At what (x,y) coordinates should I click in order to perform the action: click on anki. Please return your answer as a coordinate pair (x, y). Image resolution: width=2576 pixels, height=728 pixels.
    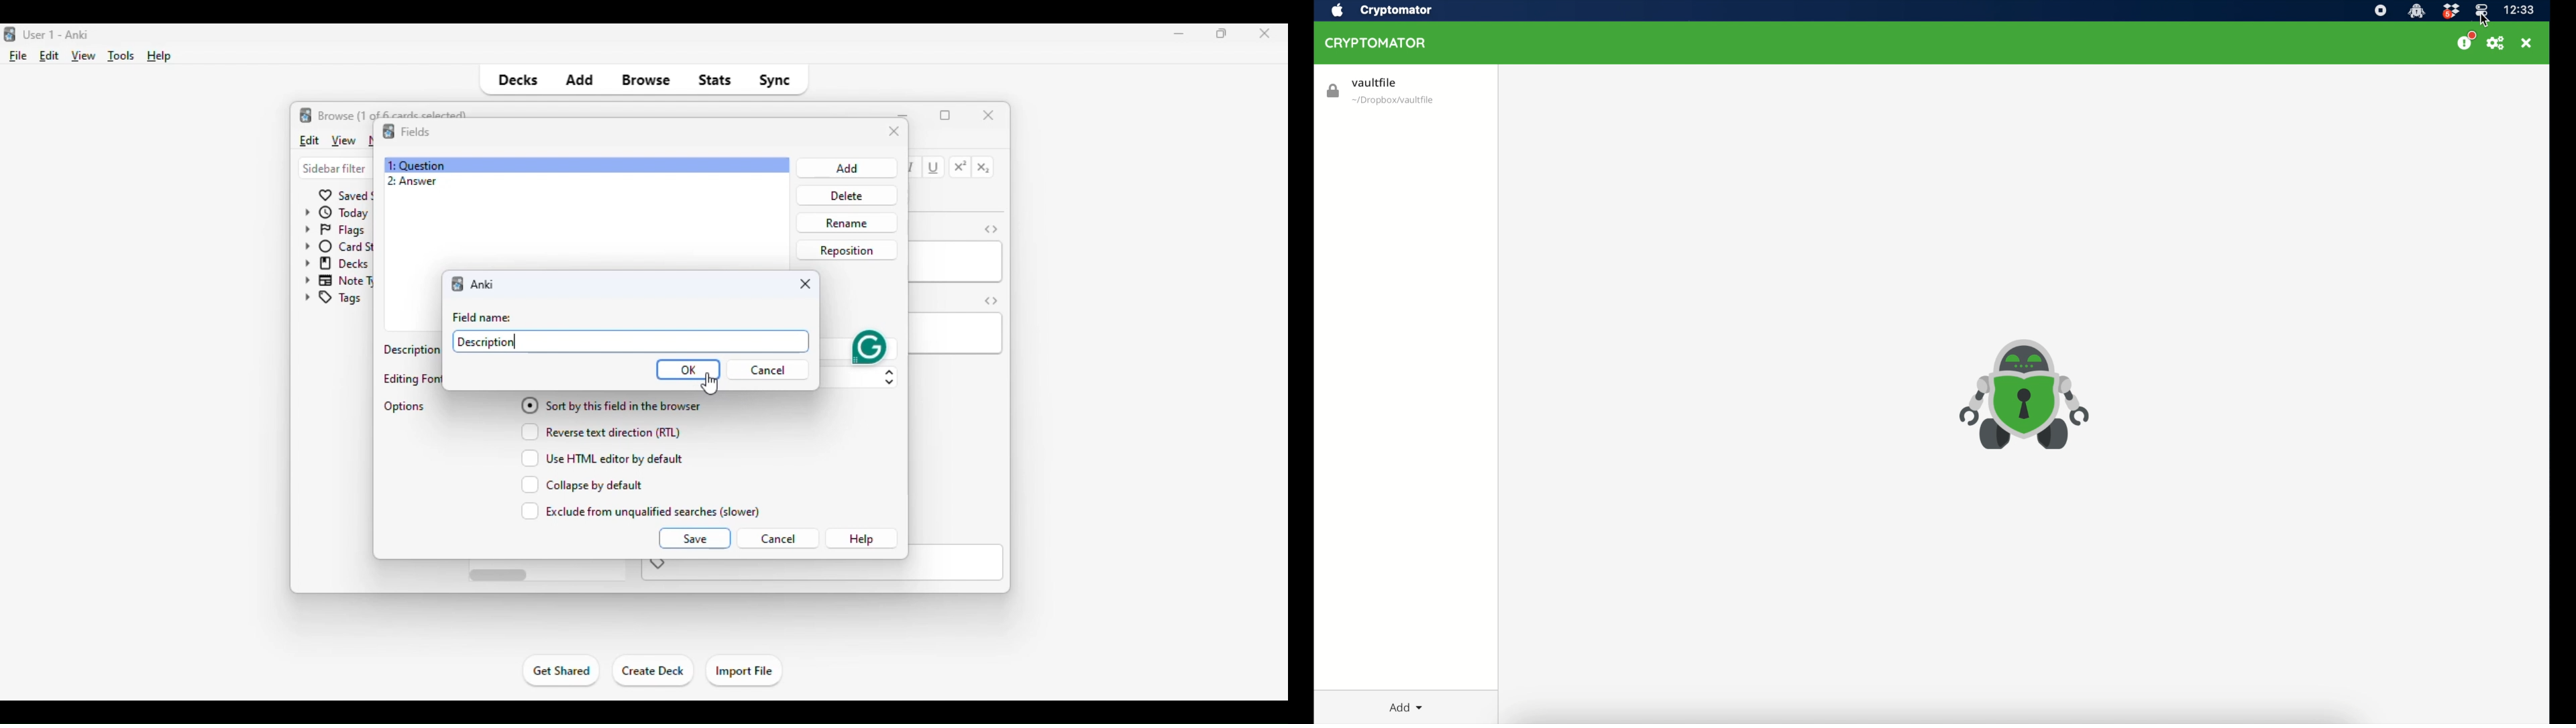
    Looking at the image, I should click on (484, 285).